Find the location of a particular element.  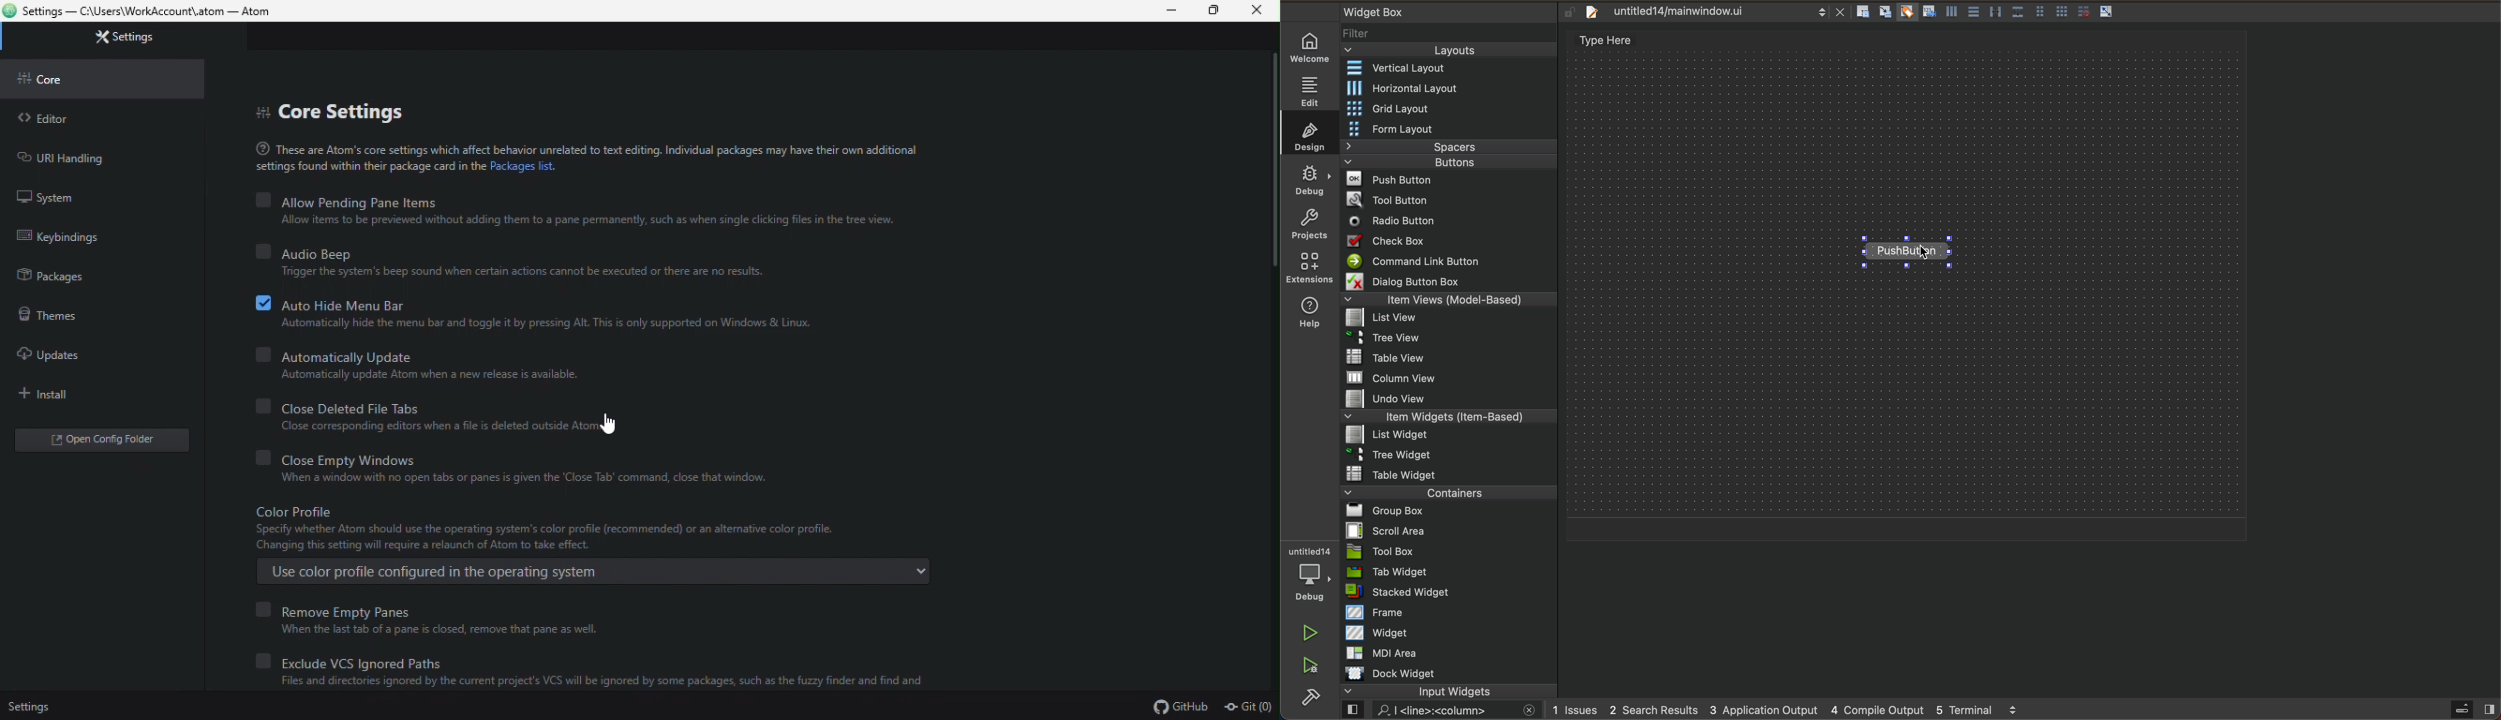

close is located at coordinates (1260, 11).